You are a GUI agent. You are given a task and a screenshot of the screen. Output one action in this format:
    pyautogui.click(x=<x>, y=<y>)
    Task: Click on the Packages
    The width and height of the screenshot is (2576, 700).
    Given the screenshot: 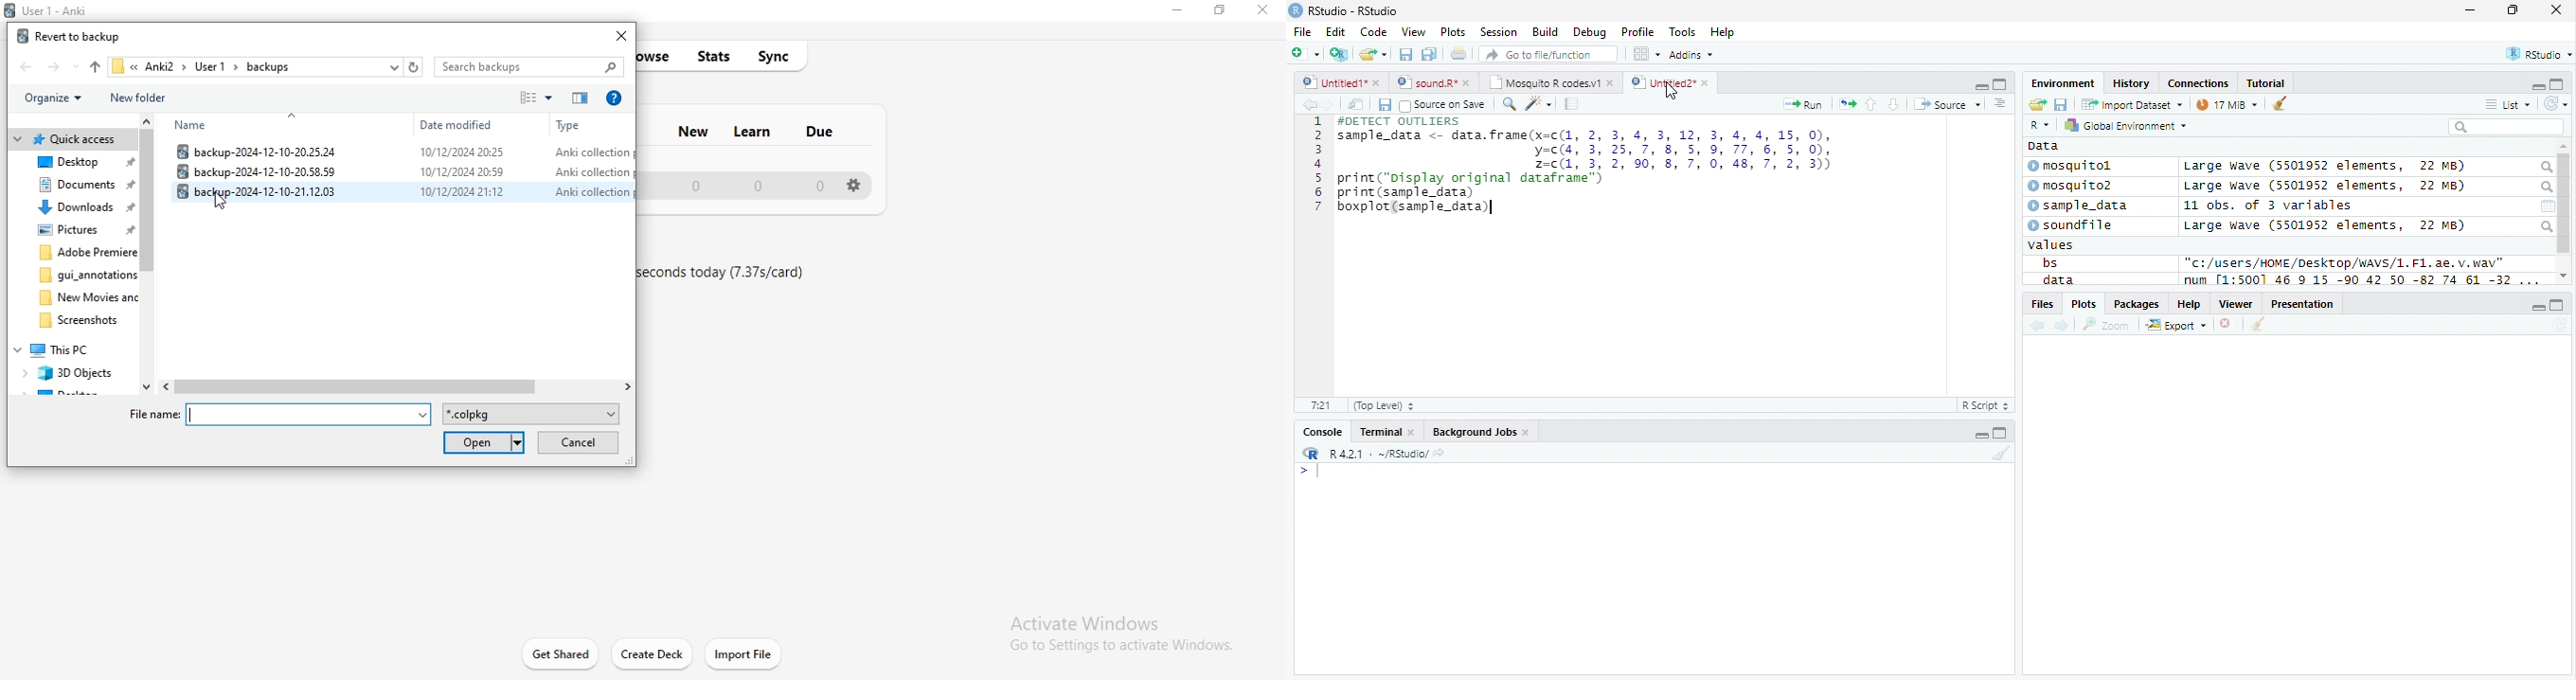 What is the action you would take?
    pyautogui.click(x=2138, y=304)
    